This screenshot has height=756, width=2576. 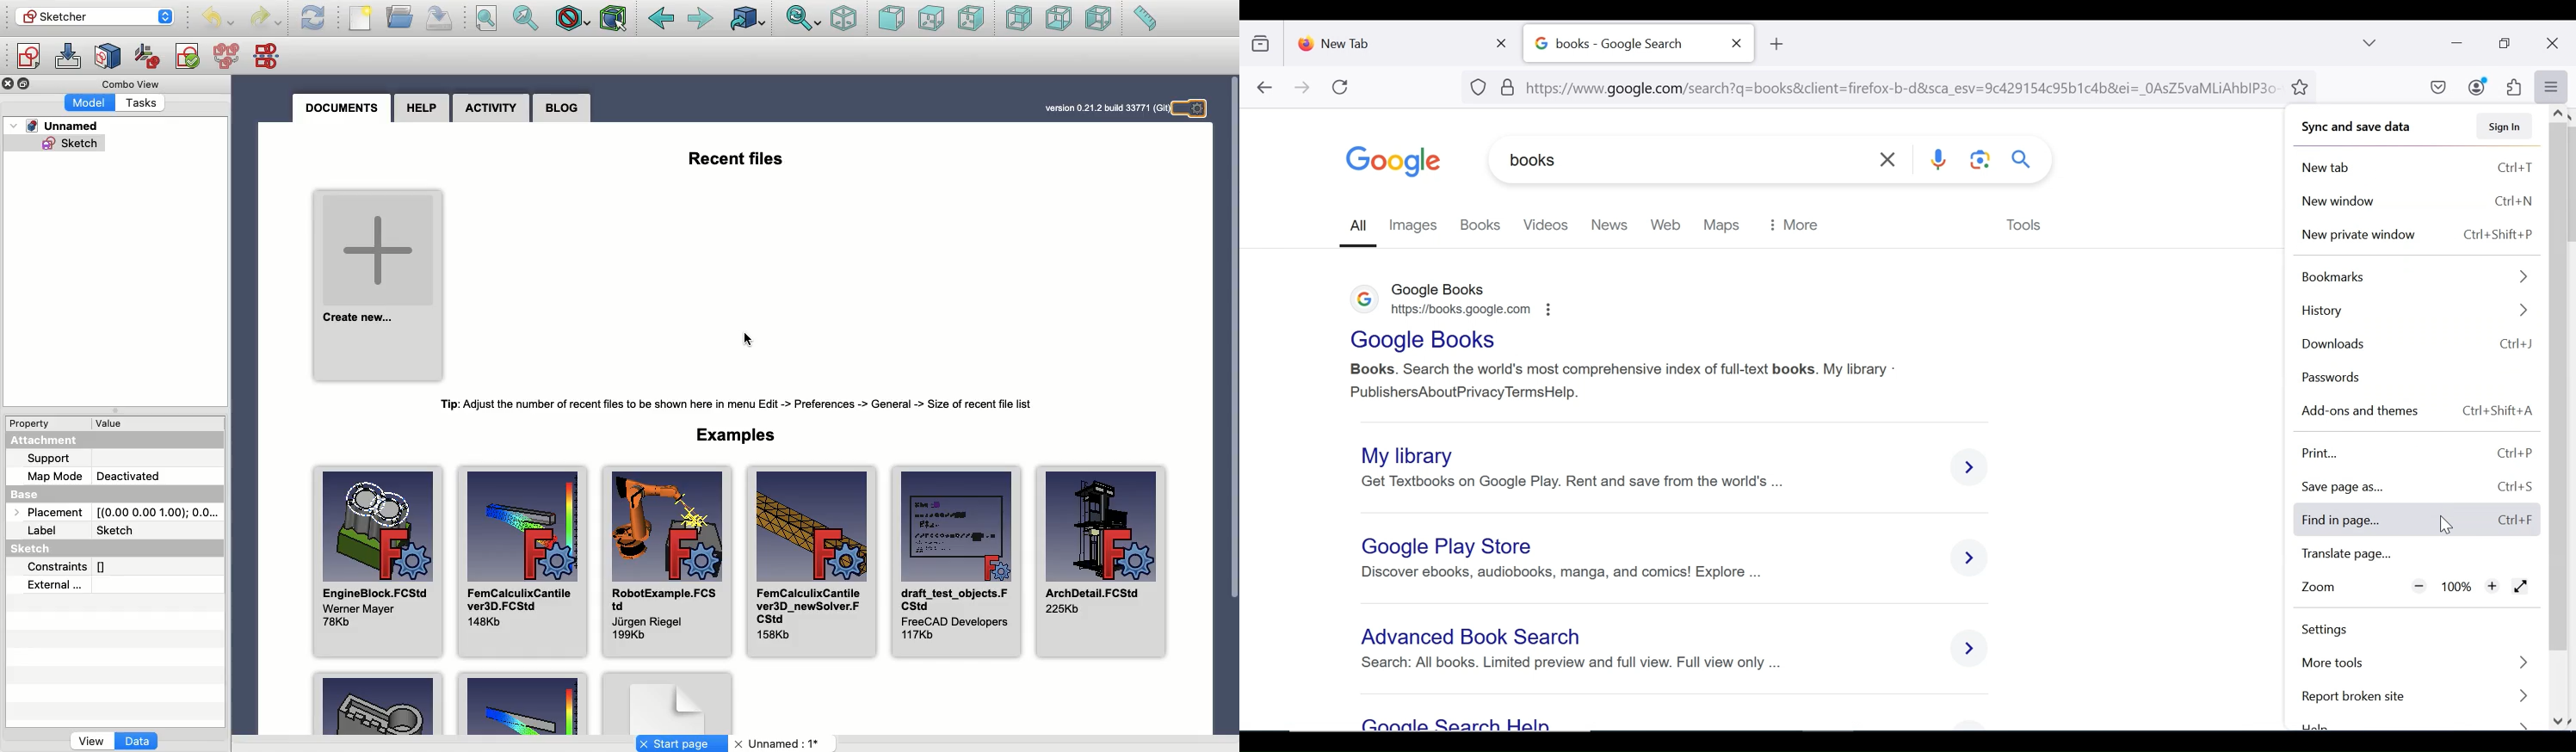 What do you see at coordinates (340, 108) in the screenshot?
I see `Documents` at bounding box center [340, 108].